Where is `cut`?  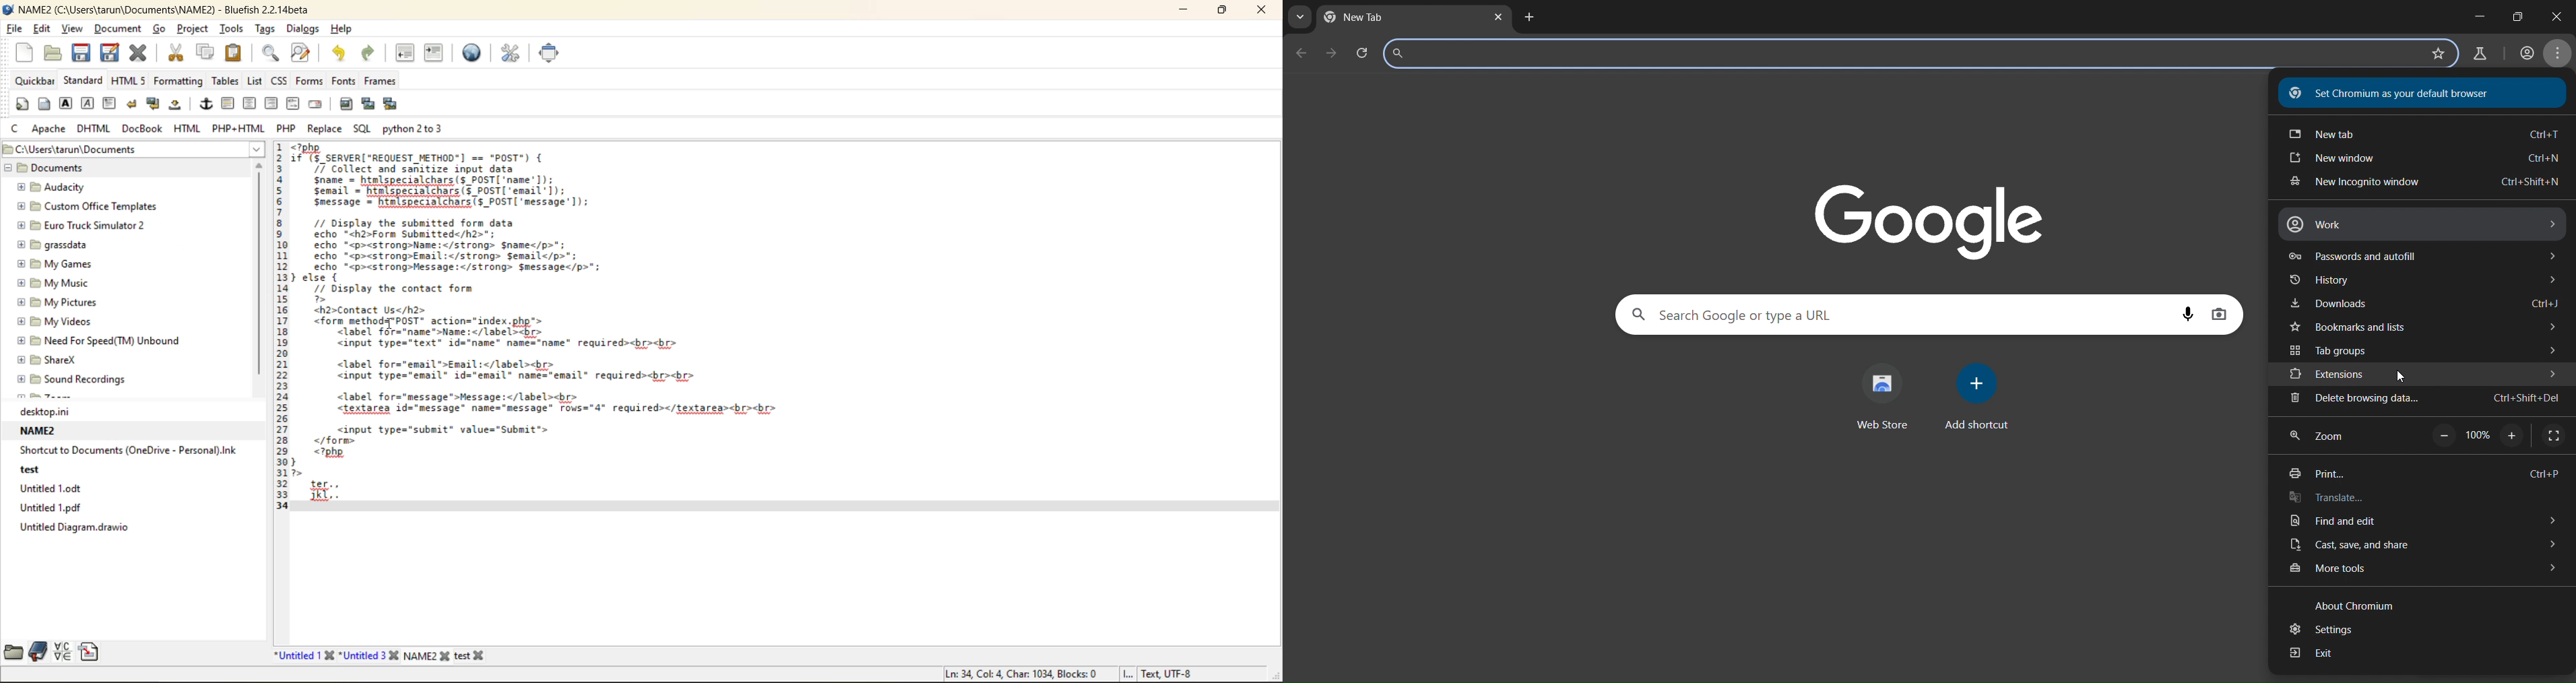 cut is located at coordinates (178, 52).